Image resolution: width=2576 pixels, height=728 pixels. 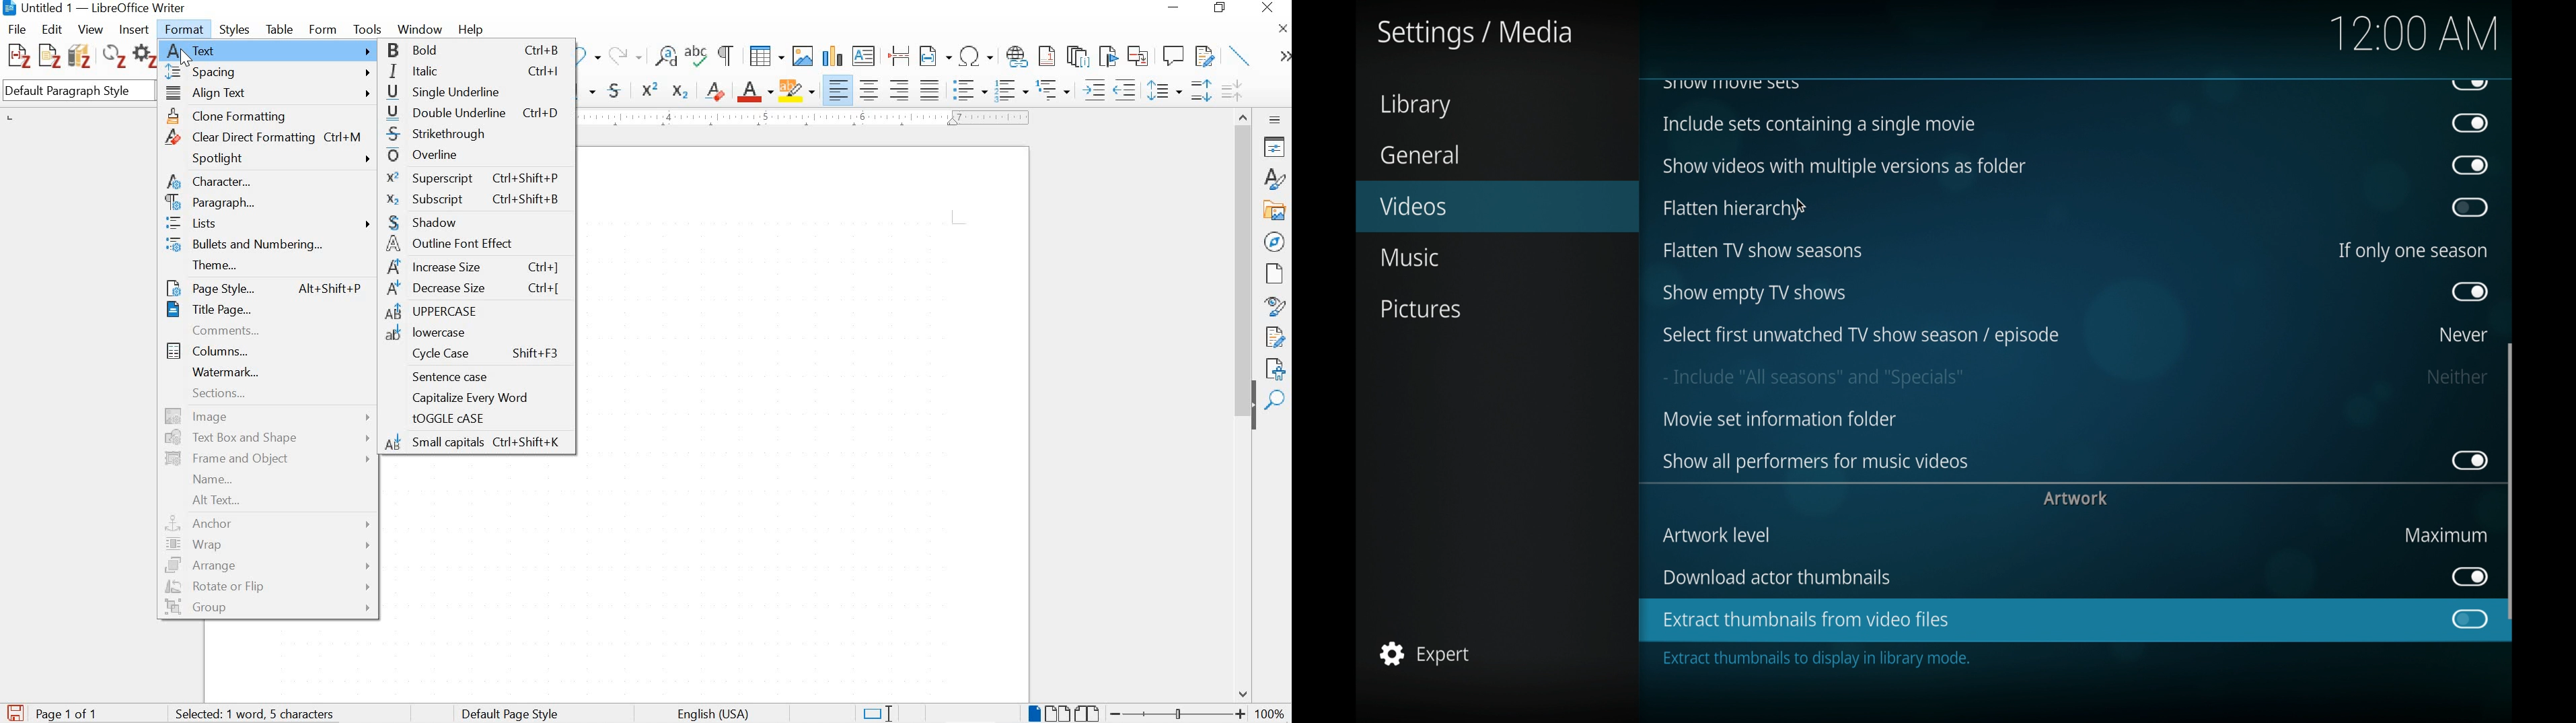 I want to click on page 1 of 1, so click(x=69, y=713).